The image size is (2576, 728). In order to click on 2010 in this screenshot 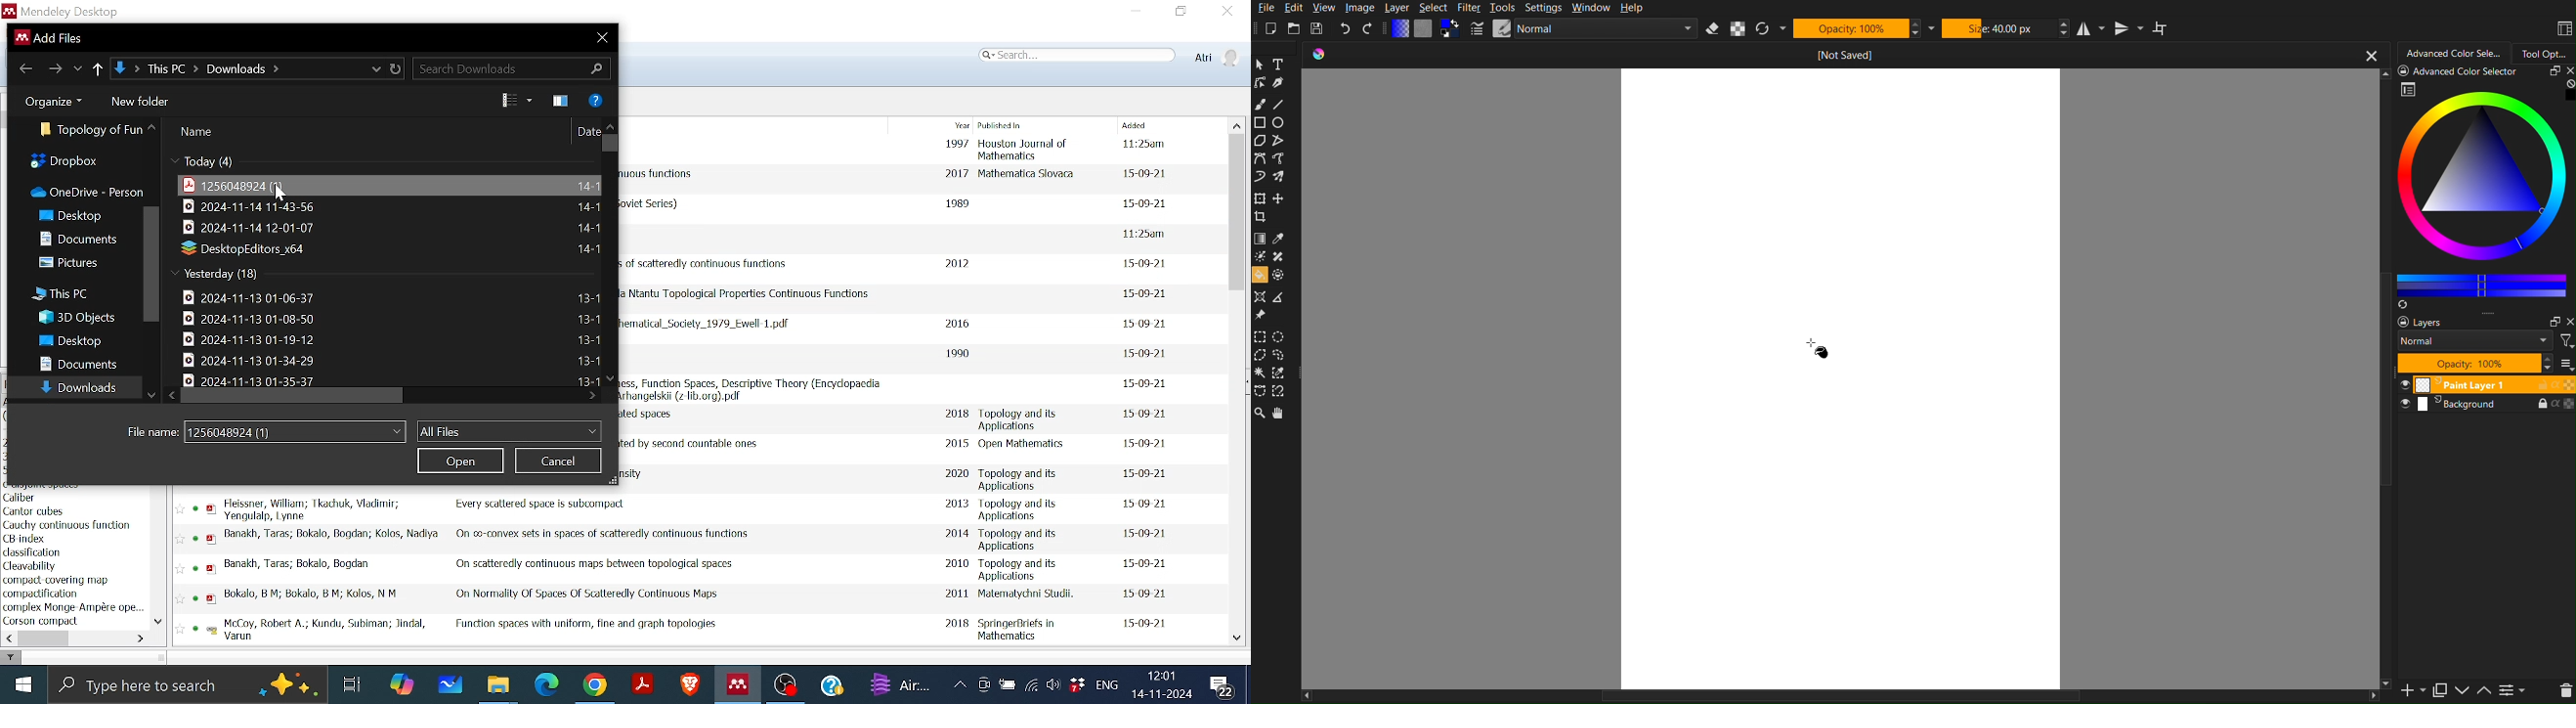, I will do `click(958, 564)`.